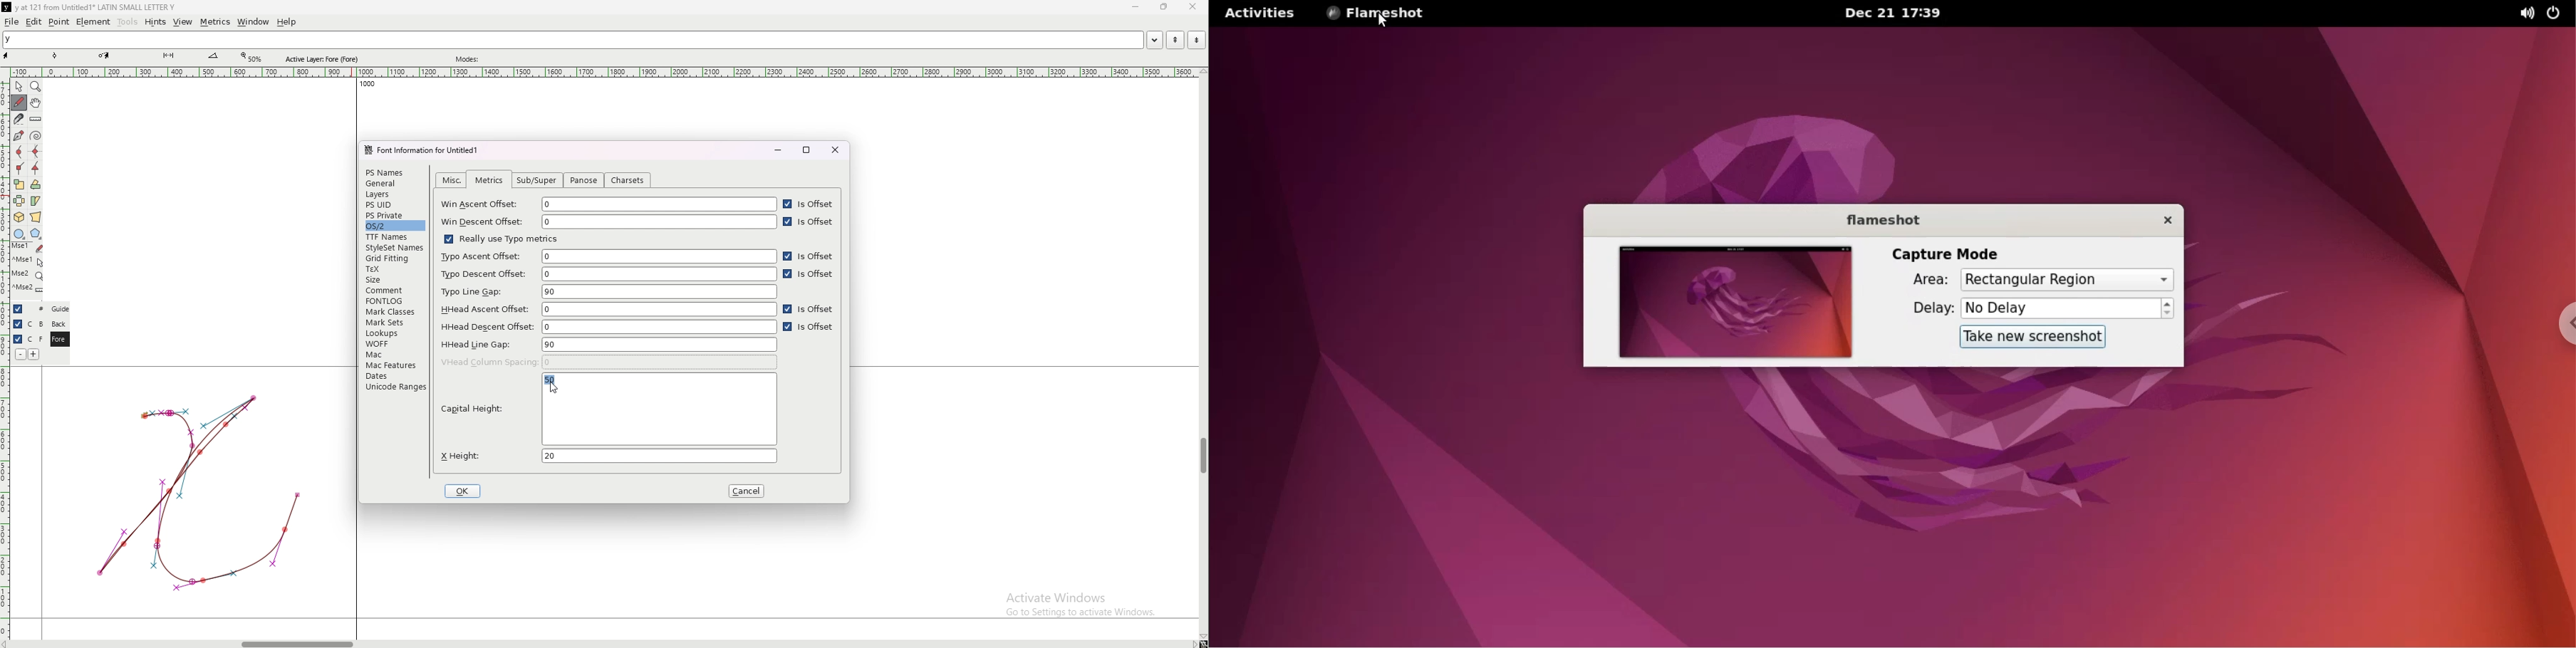 This screenshot has height=672, width=2576. Describe the element at coordinates (297, 641) in the screenshot. I see `scroll bar horizontal` at that location.